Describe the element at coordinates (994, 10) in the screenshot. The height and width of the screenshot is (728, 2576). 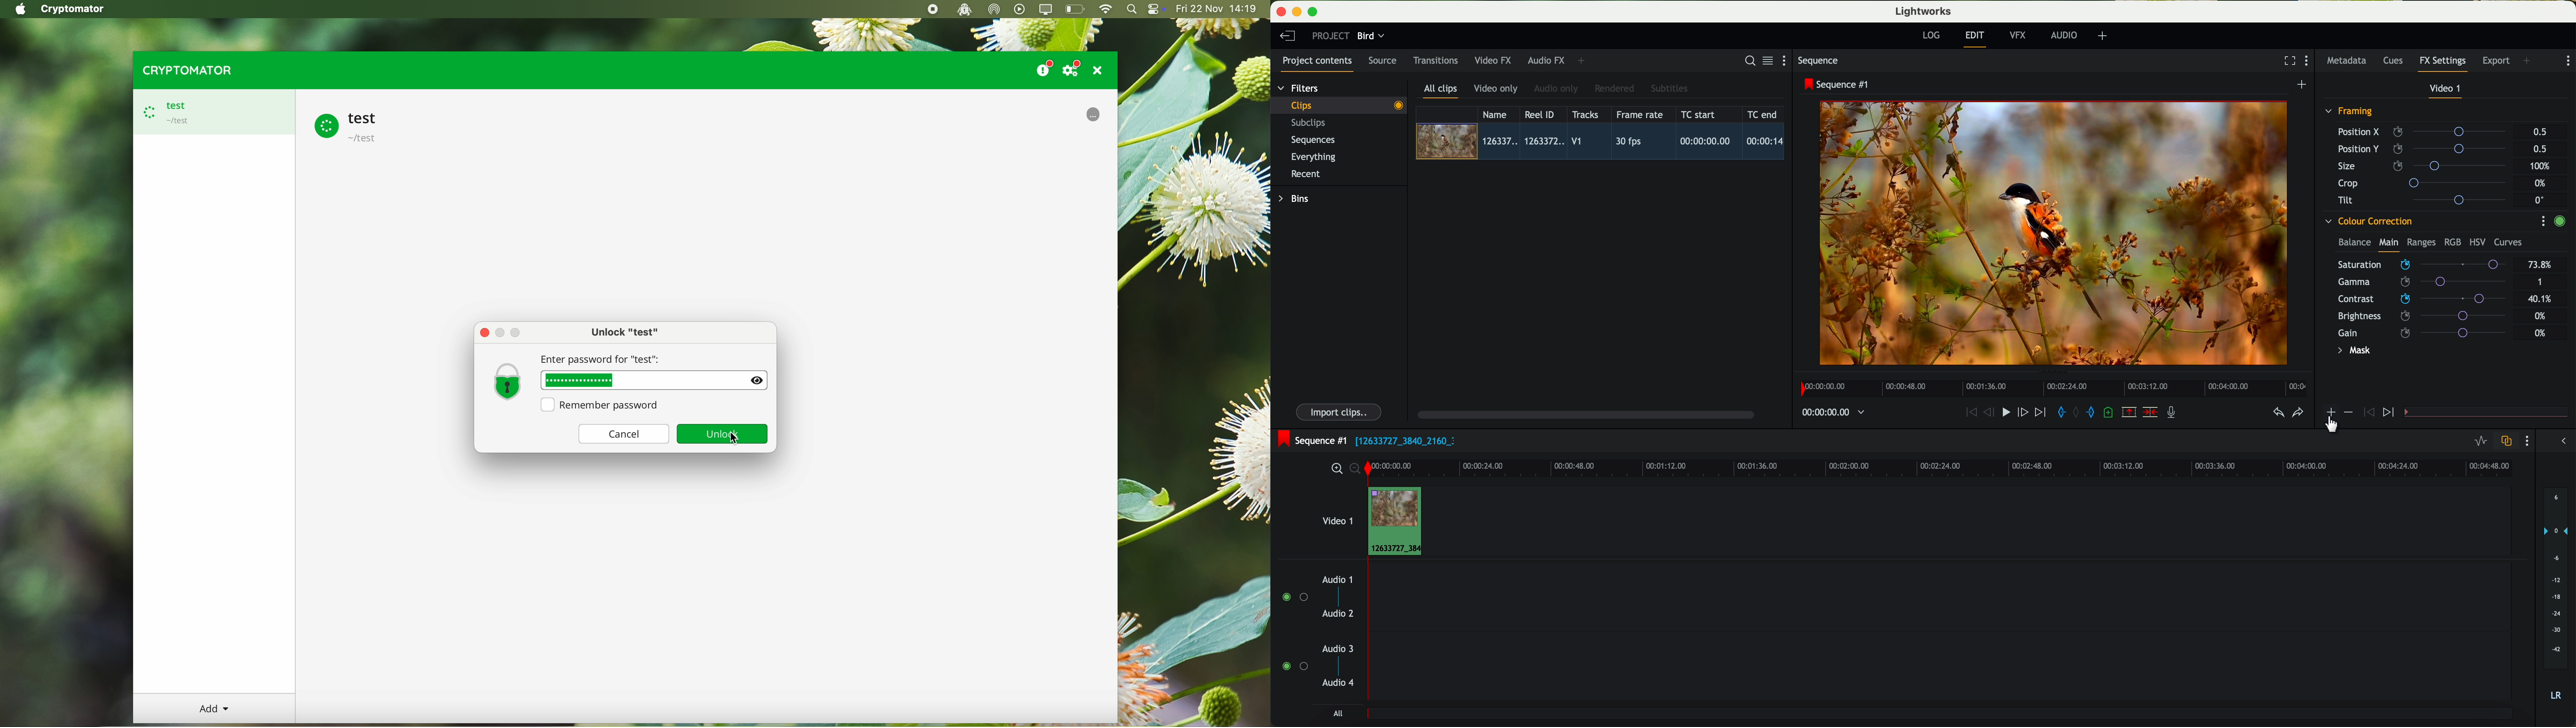
I see `airdrop` at that location.